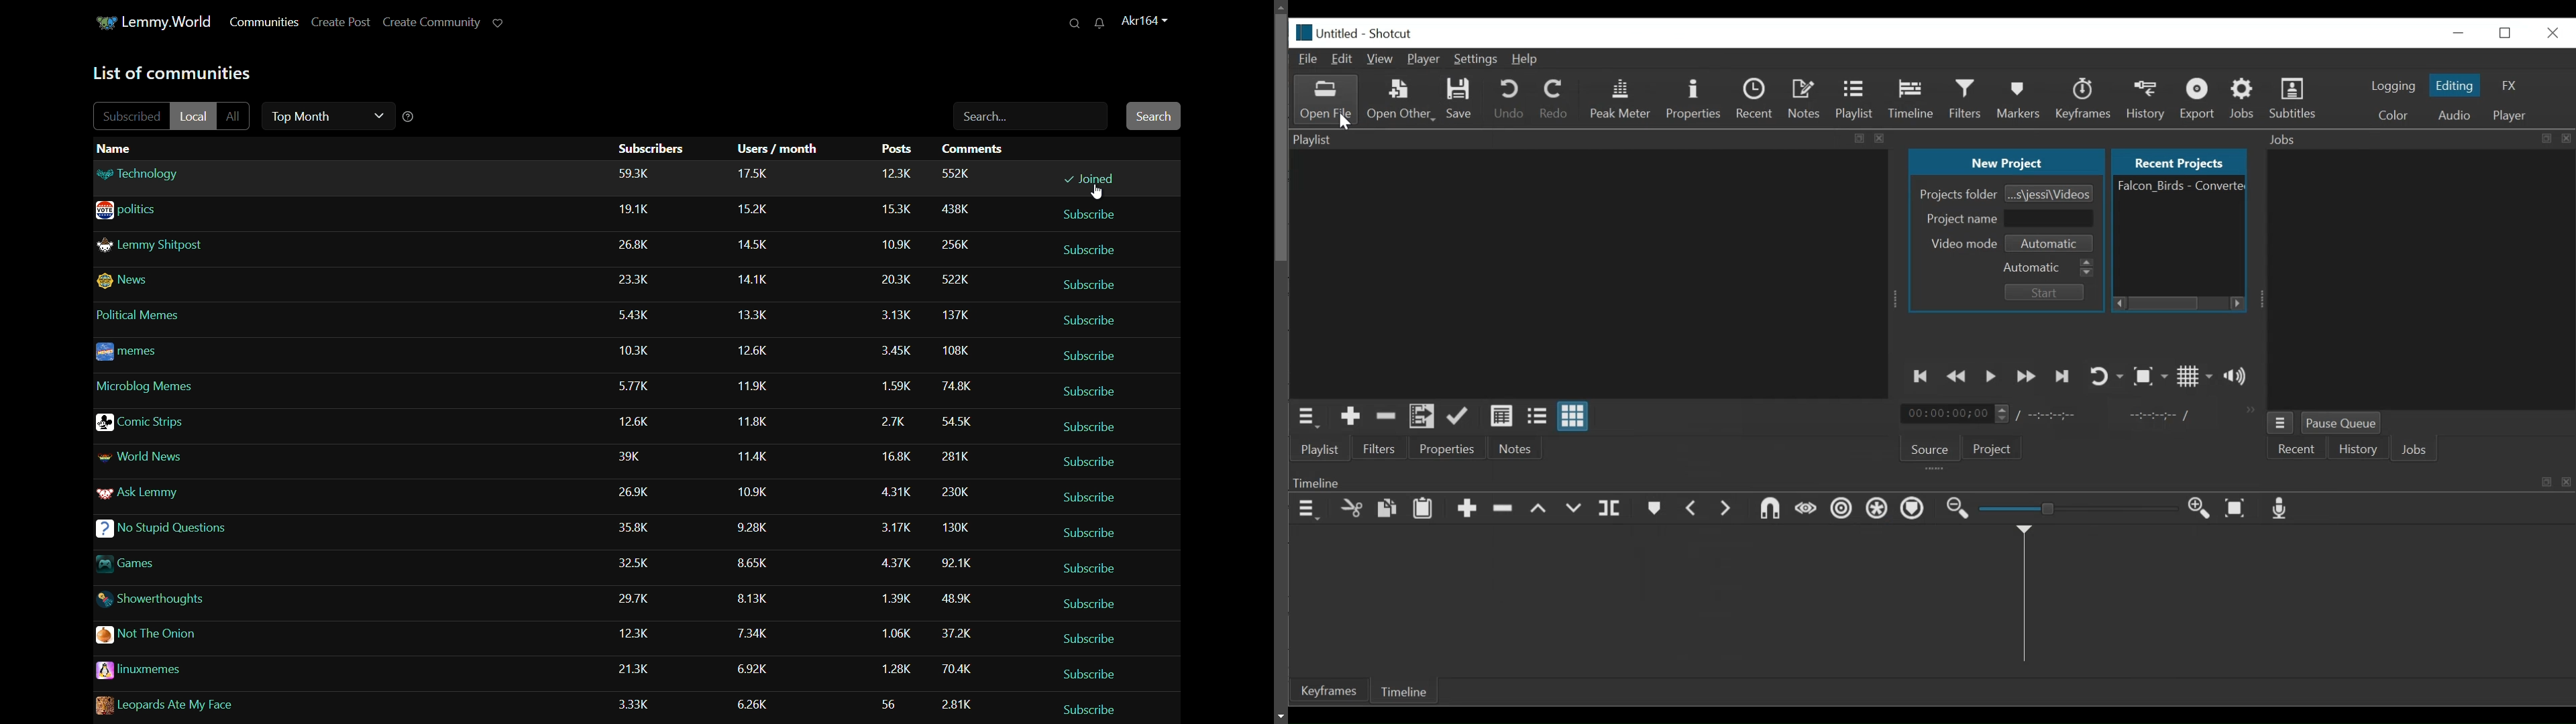 The image size is (2576, 728). Describe the element at coordinates (1450, 447) in the screenshot. I see `Properties` at that location.